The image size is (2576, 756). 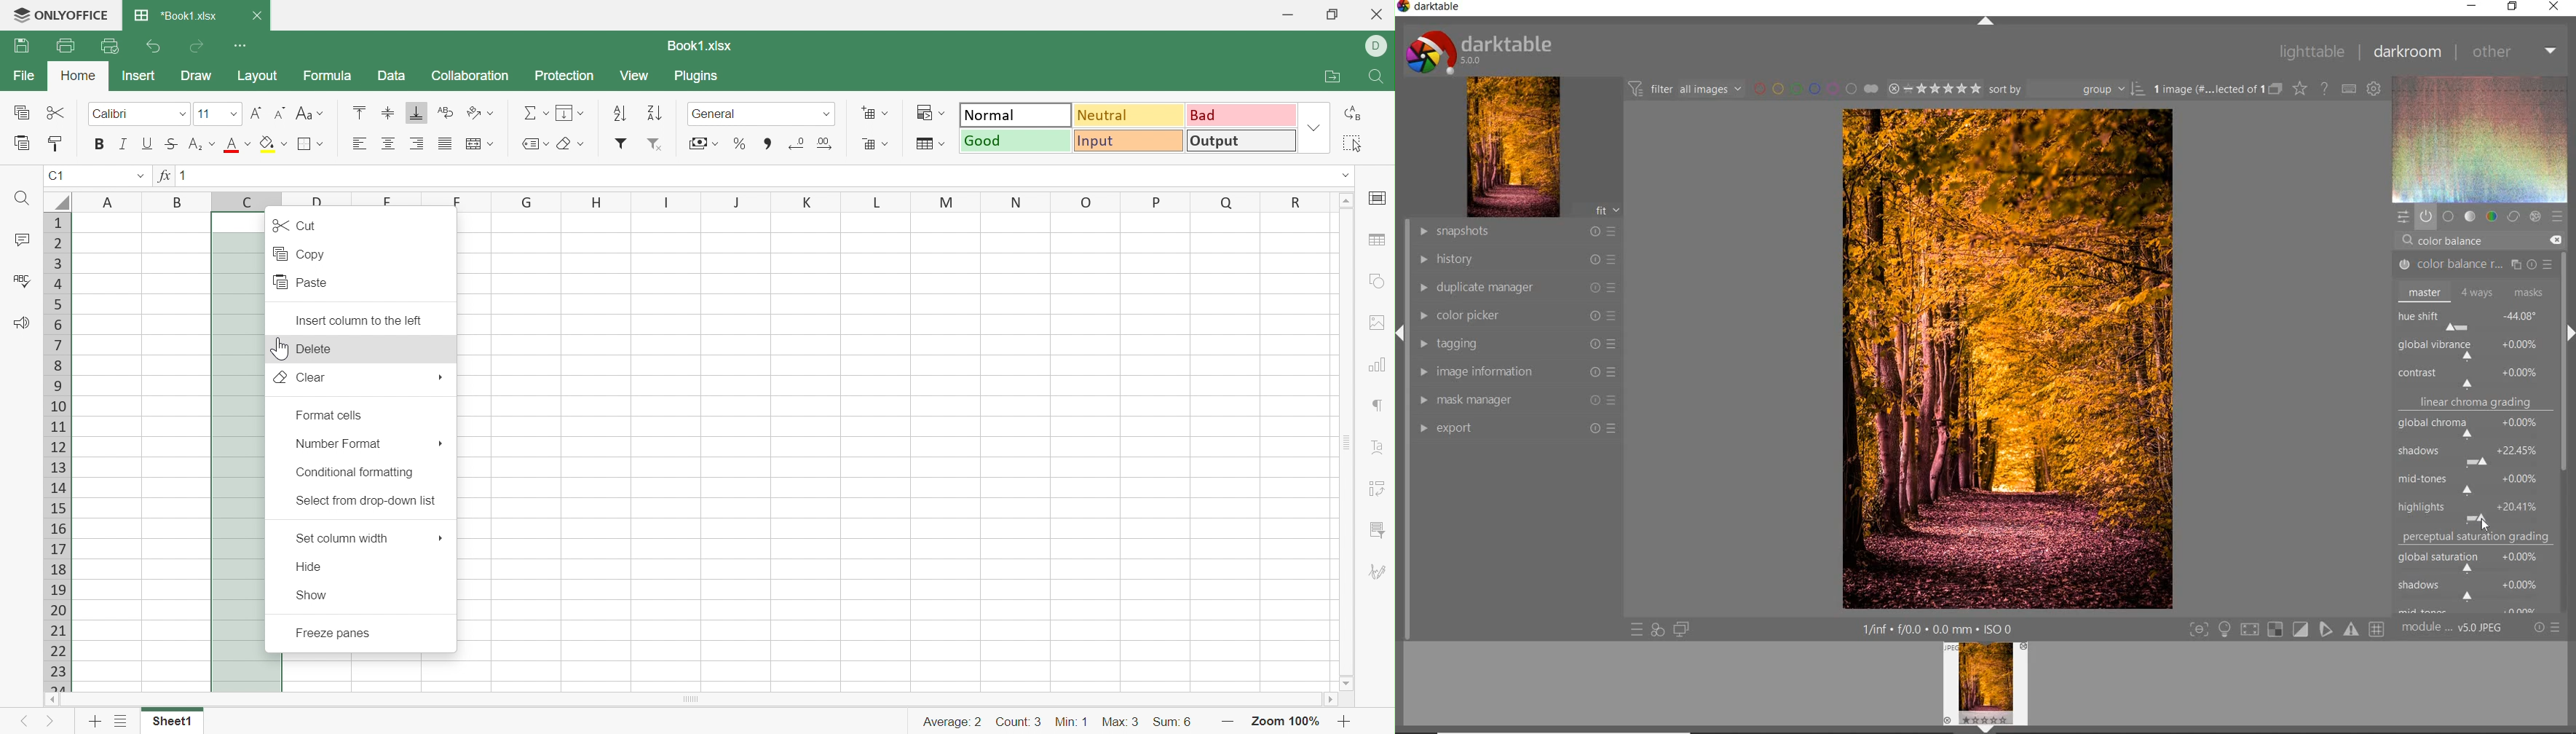 What do you see at coordinates (740, 143) in the screenshot?
I see `Percentage style` at bounding box center [740, 143].